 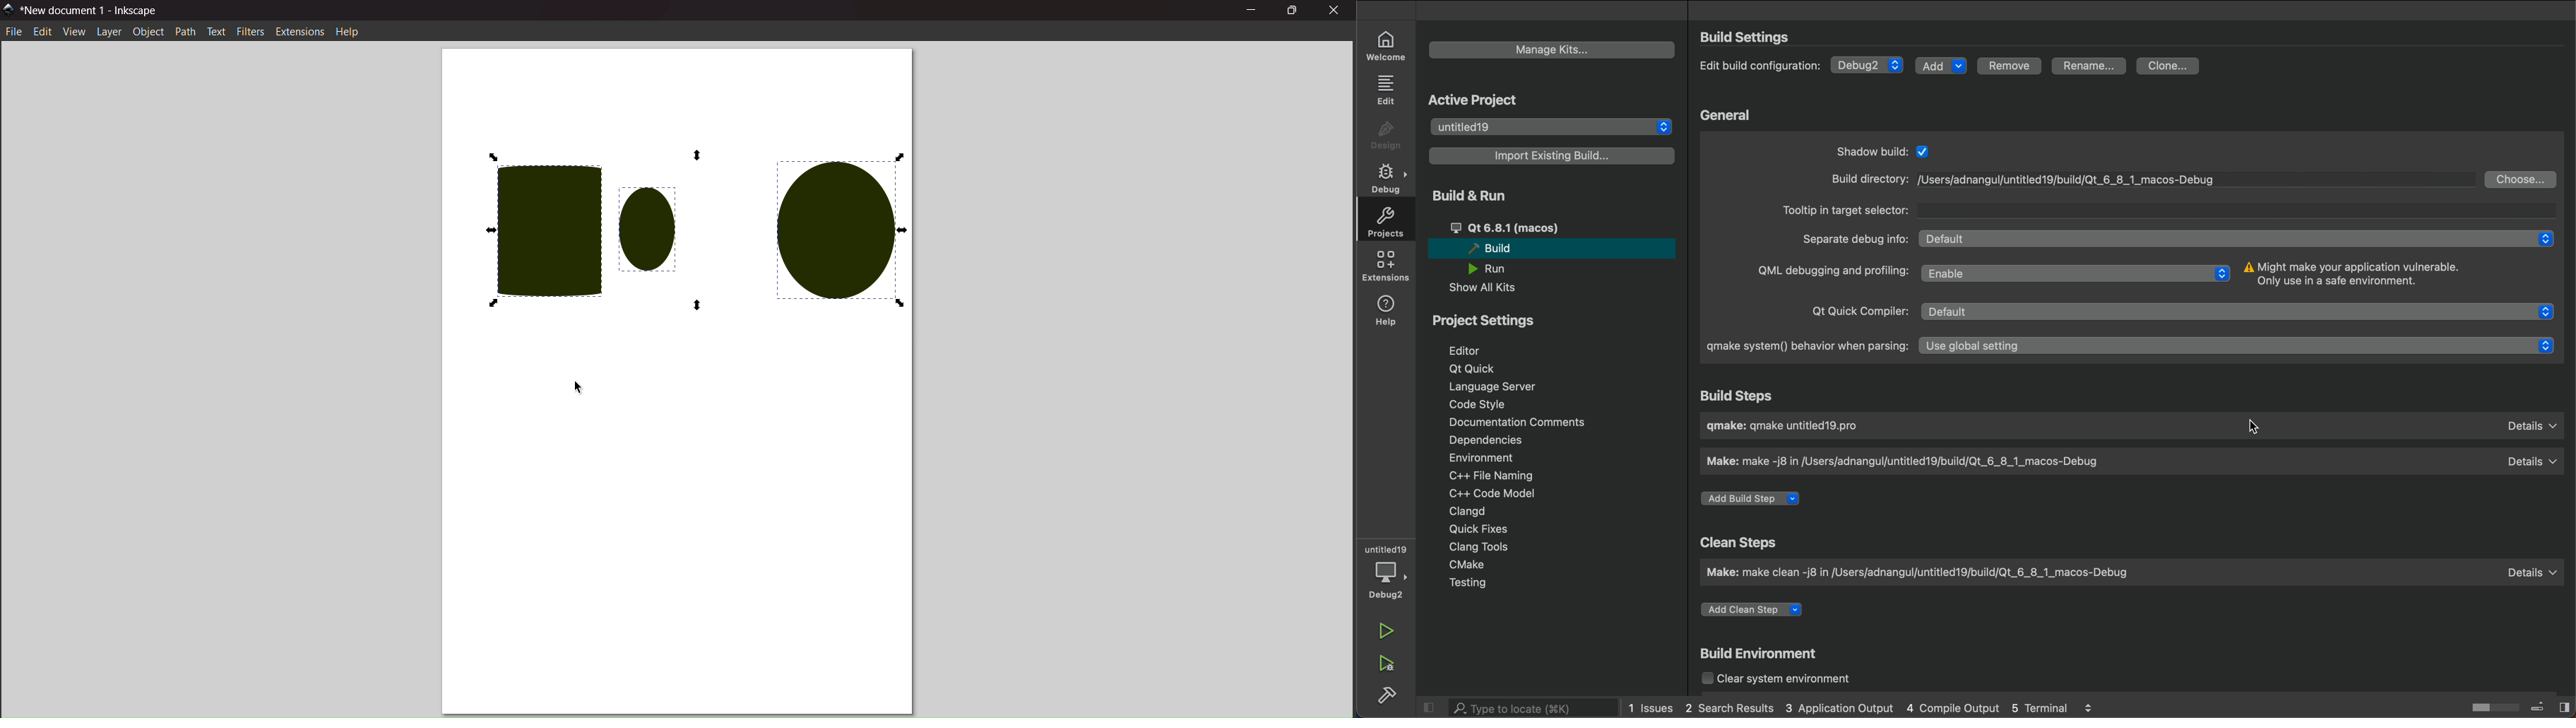 What do you see at coordinates (1514, 423) in the screenshot?
I see `Documentation ` at bounding box center [1514, 423].